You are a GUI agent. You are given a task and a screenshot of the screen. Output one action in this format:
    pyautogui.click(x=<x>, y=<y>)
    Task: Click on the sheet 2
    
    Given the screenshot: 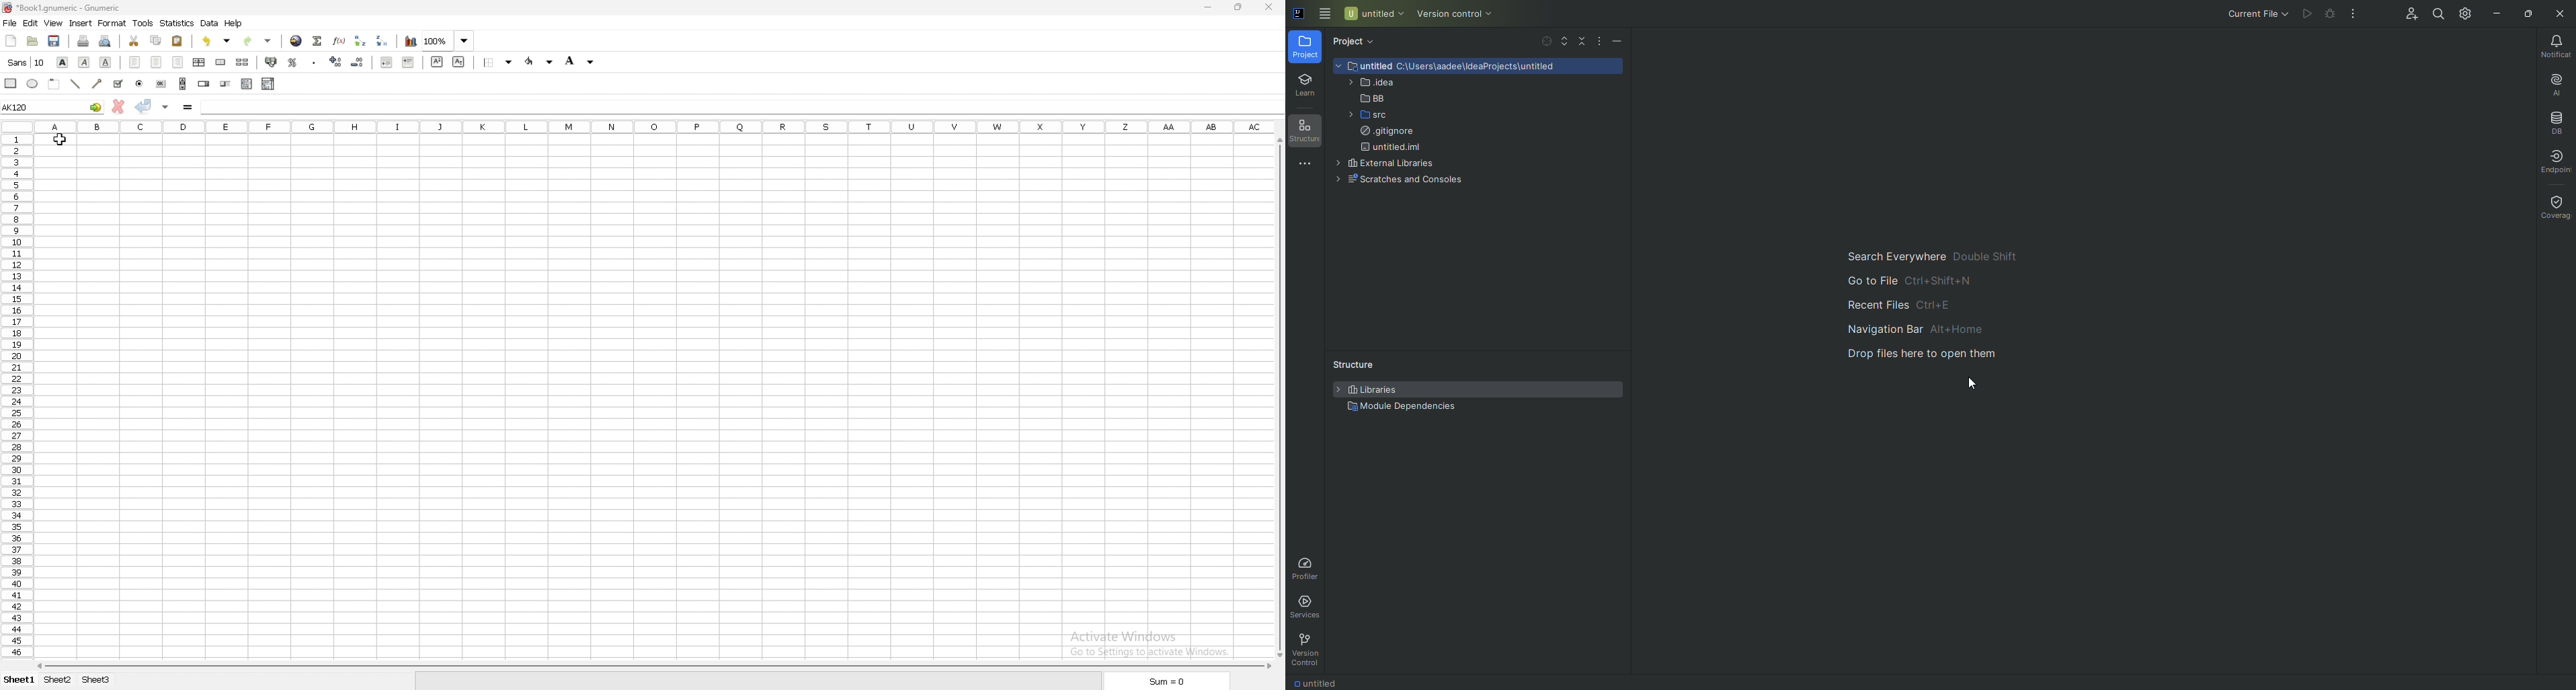 What is the action you would take?
    pyautogui.click(x=59, y=681)
    